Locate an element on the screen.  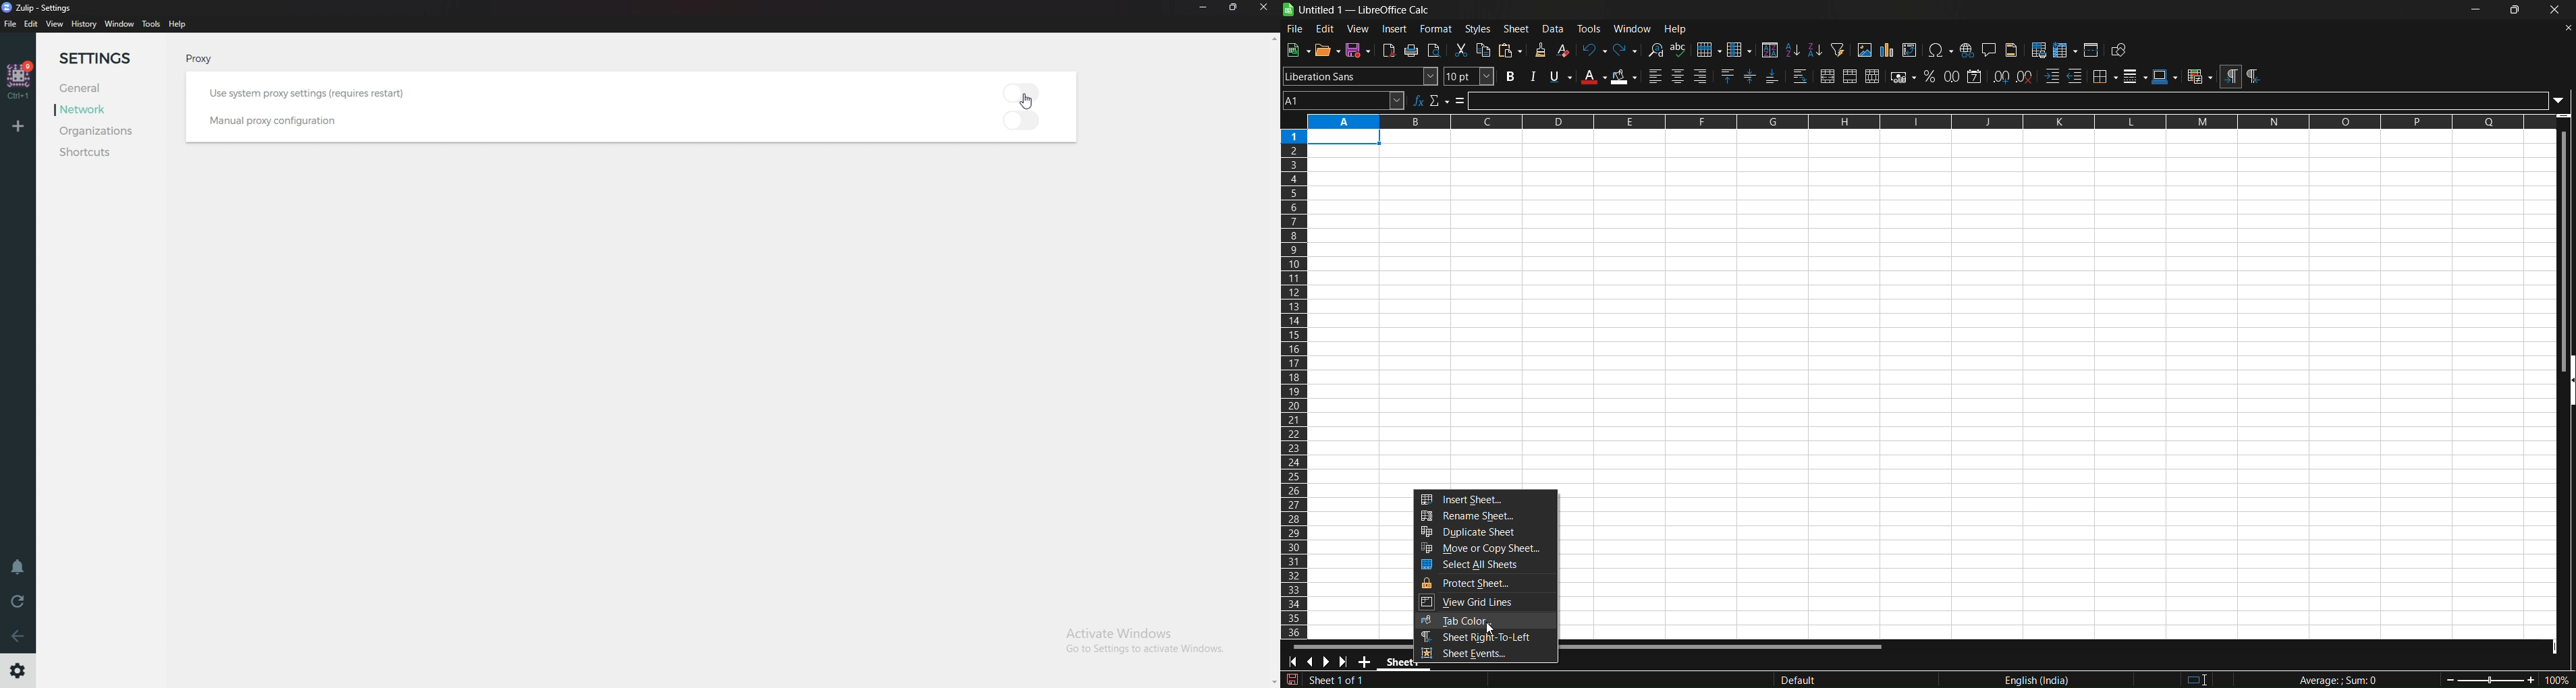
duplicate sheet is located at coordinates (1487, 533).